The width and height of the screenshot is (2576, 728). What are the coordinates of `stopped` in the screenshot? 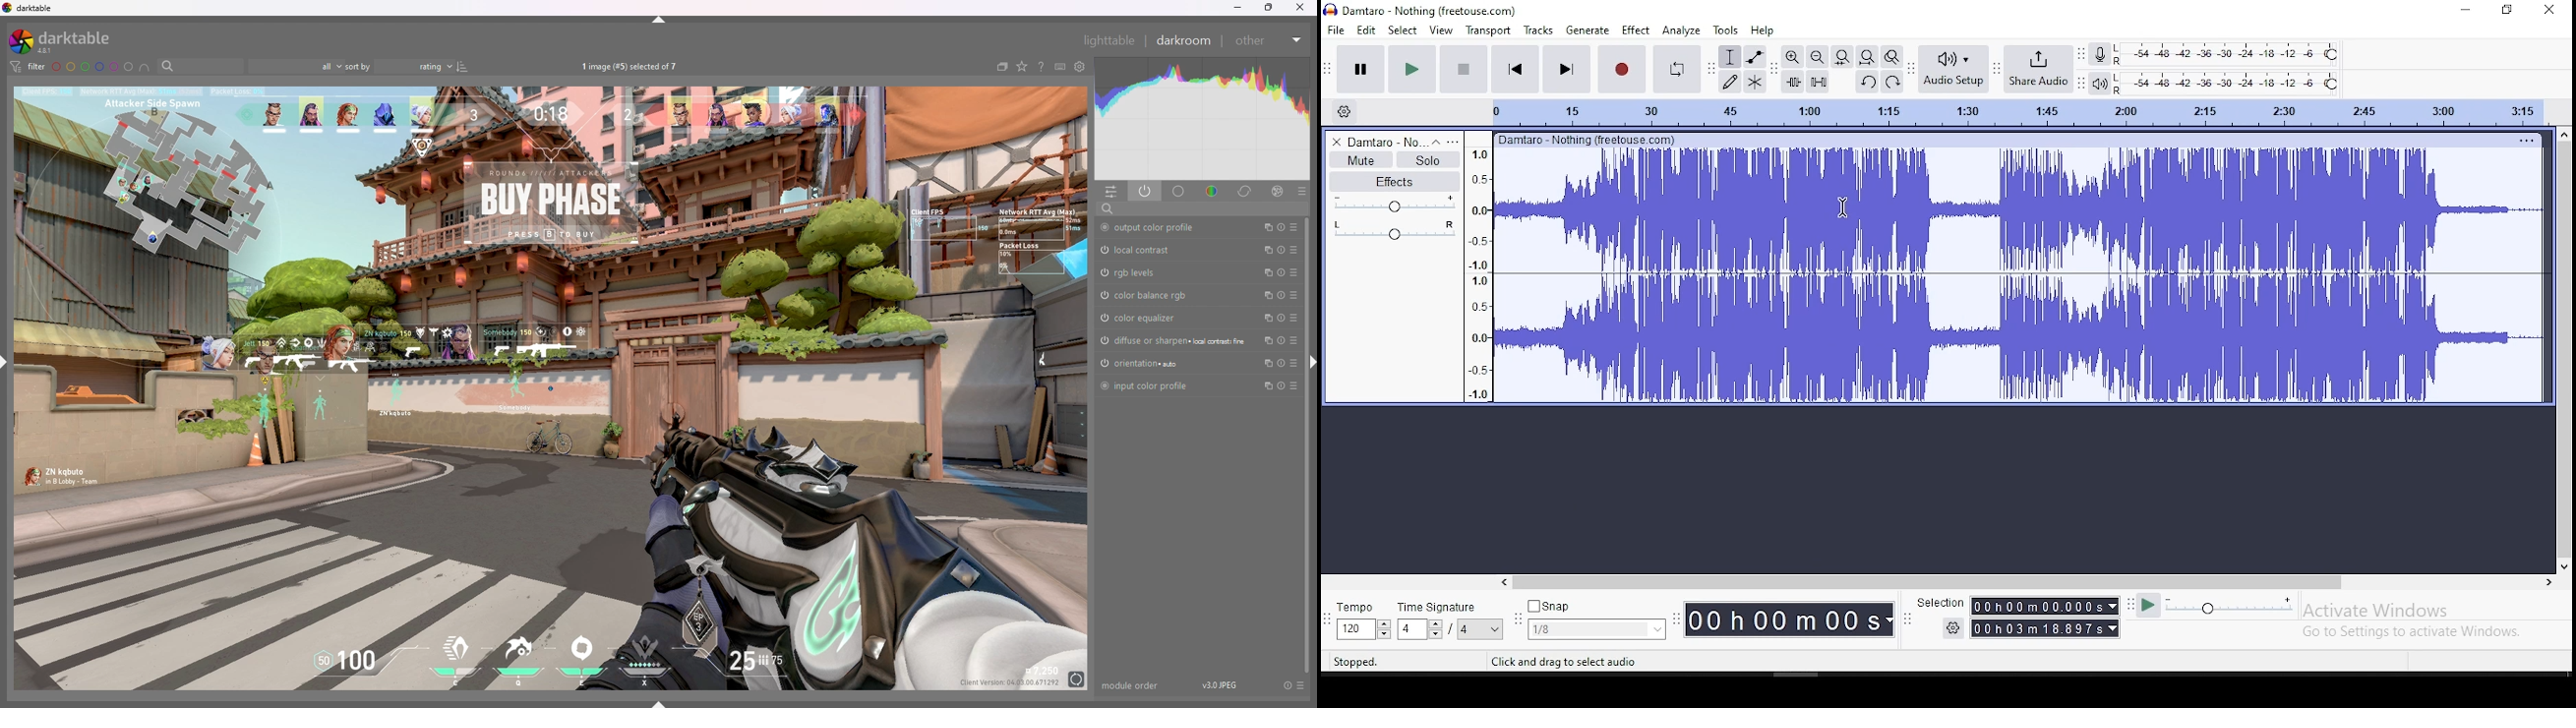 It's located at (1355, 662).